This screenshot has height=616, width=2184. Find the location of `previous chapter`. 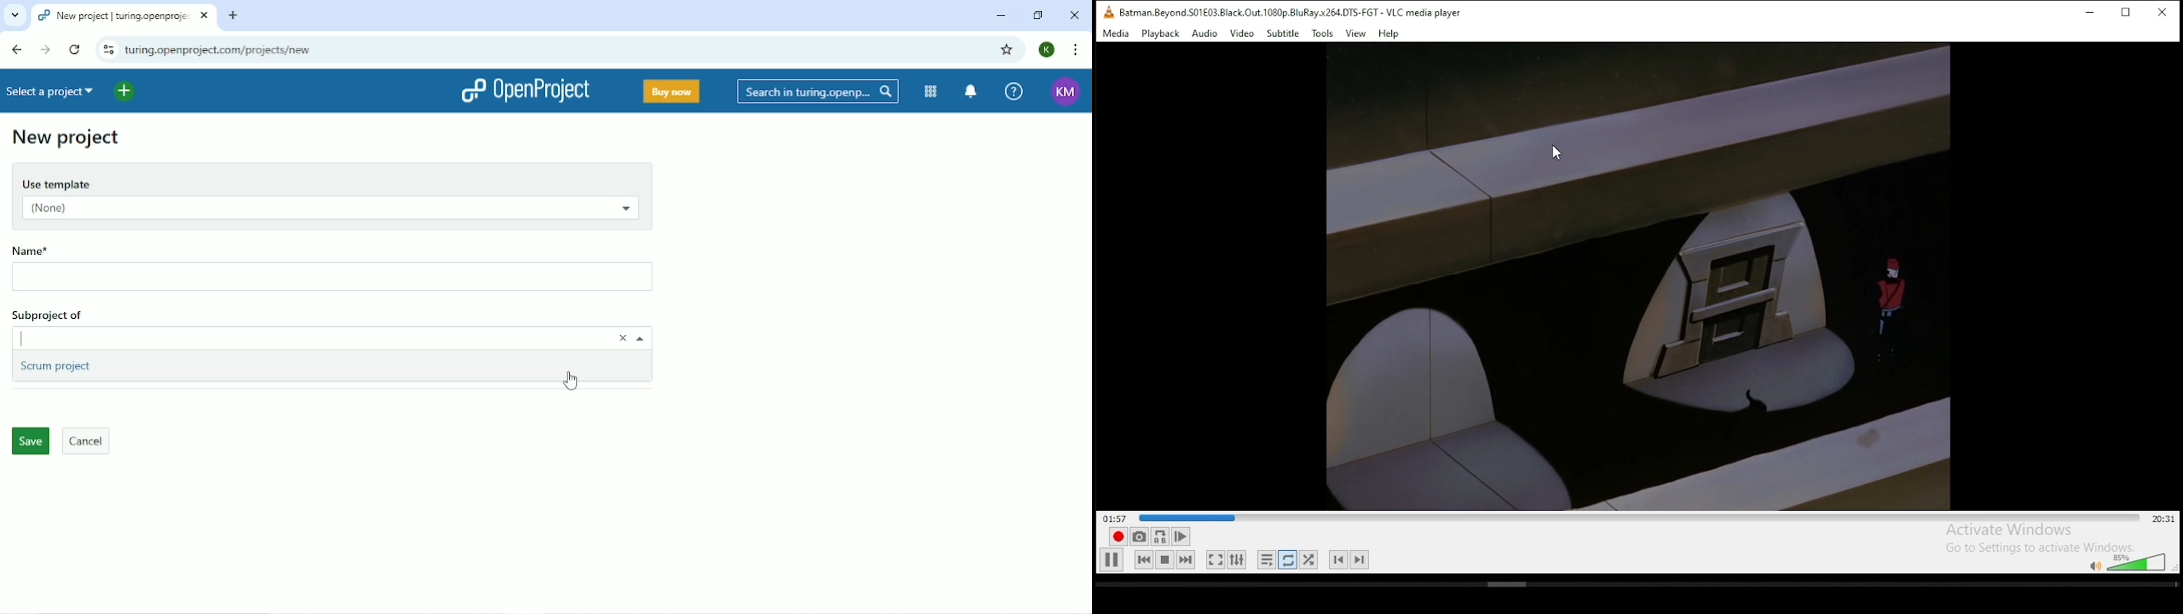

previous chapter is located at coordinates (1338, 559).